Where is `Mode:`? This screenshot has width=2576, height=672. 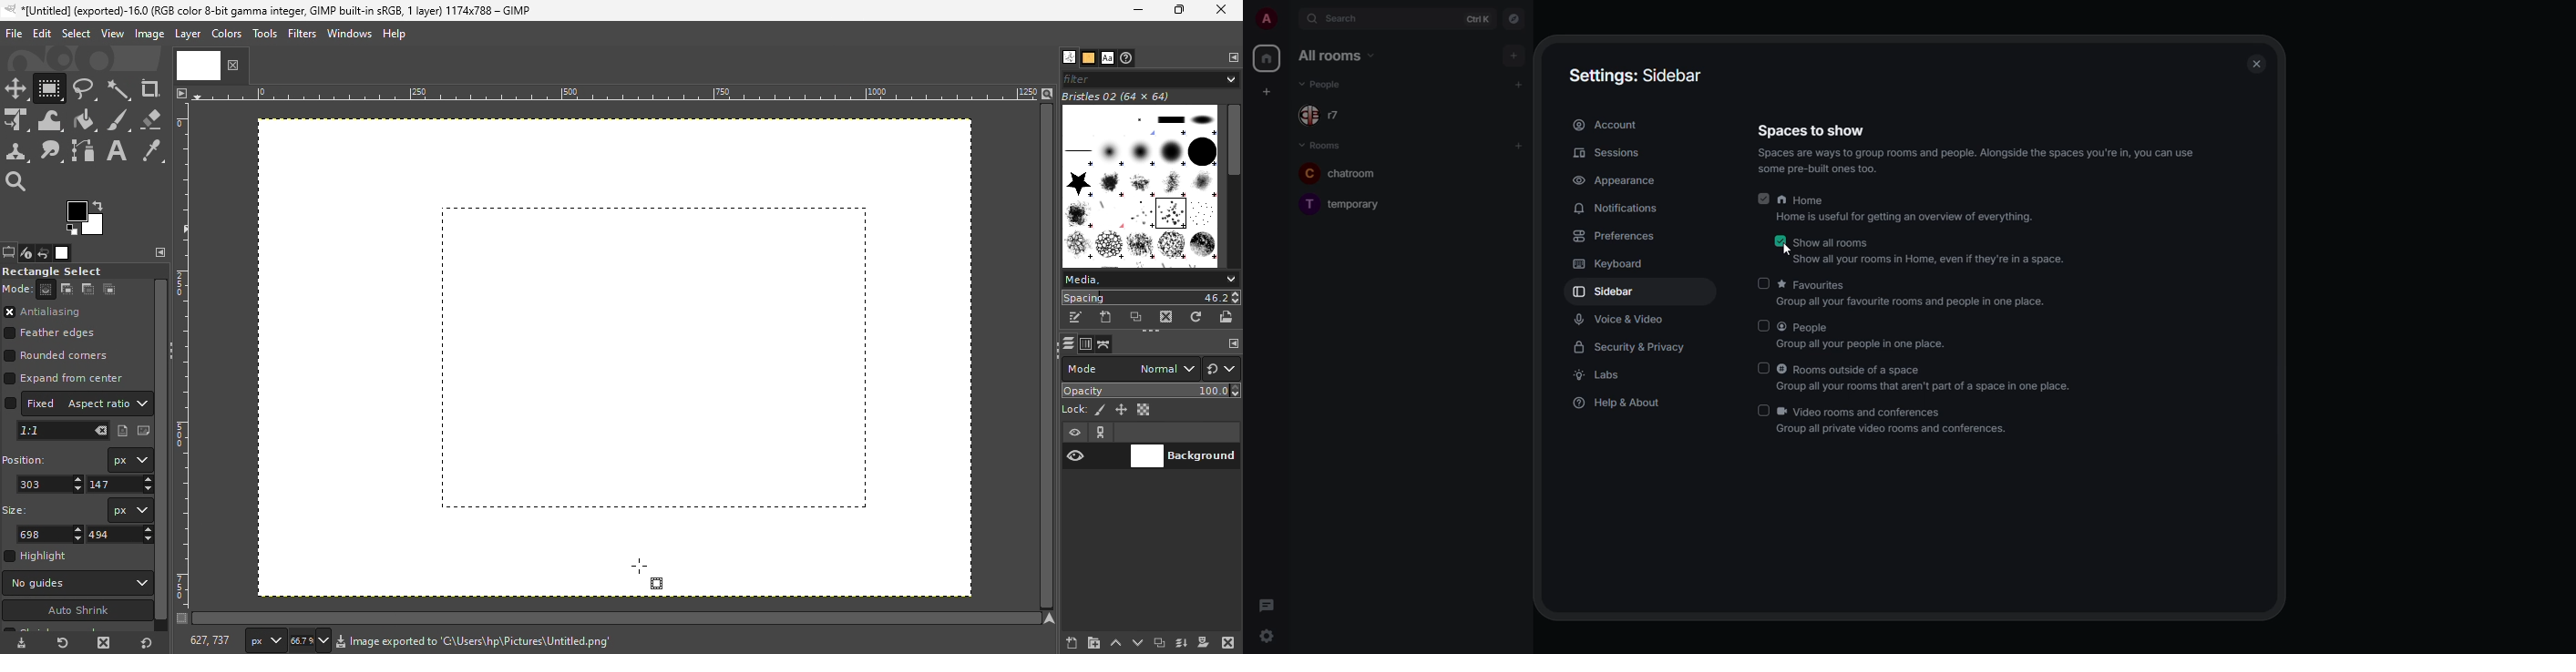 Mode: is located at coordinates (18, 290).